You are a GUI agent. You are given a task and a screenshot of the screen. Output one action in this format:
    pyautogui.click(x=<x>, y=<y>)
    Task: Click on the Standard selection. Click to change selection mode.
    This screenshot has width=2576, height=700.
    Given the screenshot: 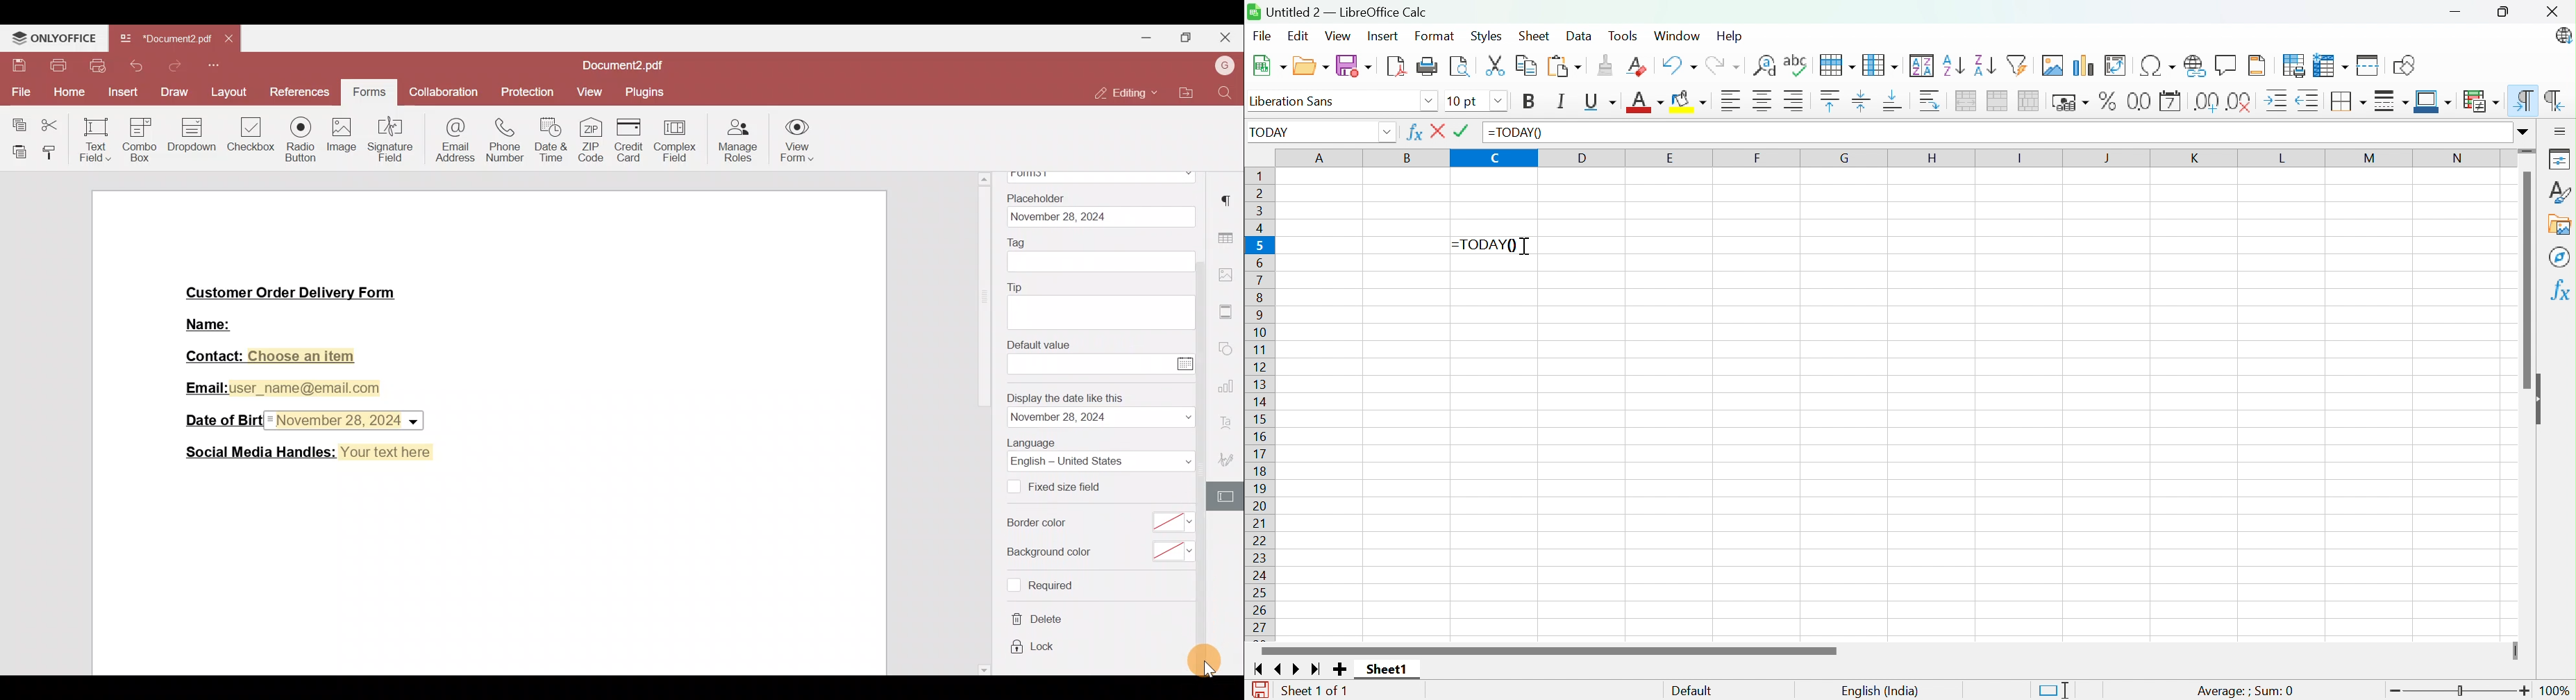 What is the action you would take?
    pyautogui.click(x=2053, y=690)
    